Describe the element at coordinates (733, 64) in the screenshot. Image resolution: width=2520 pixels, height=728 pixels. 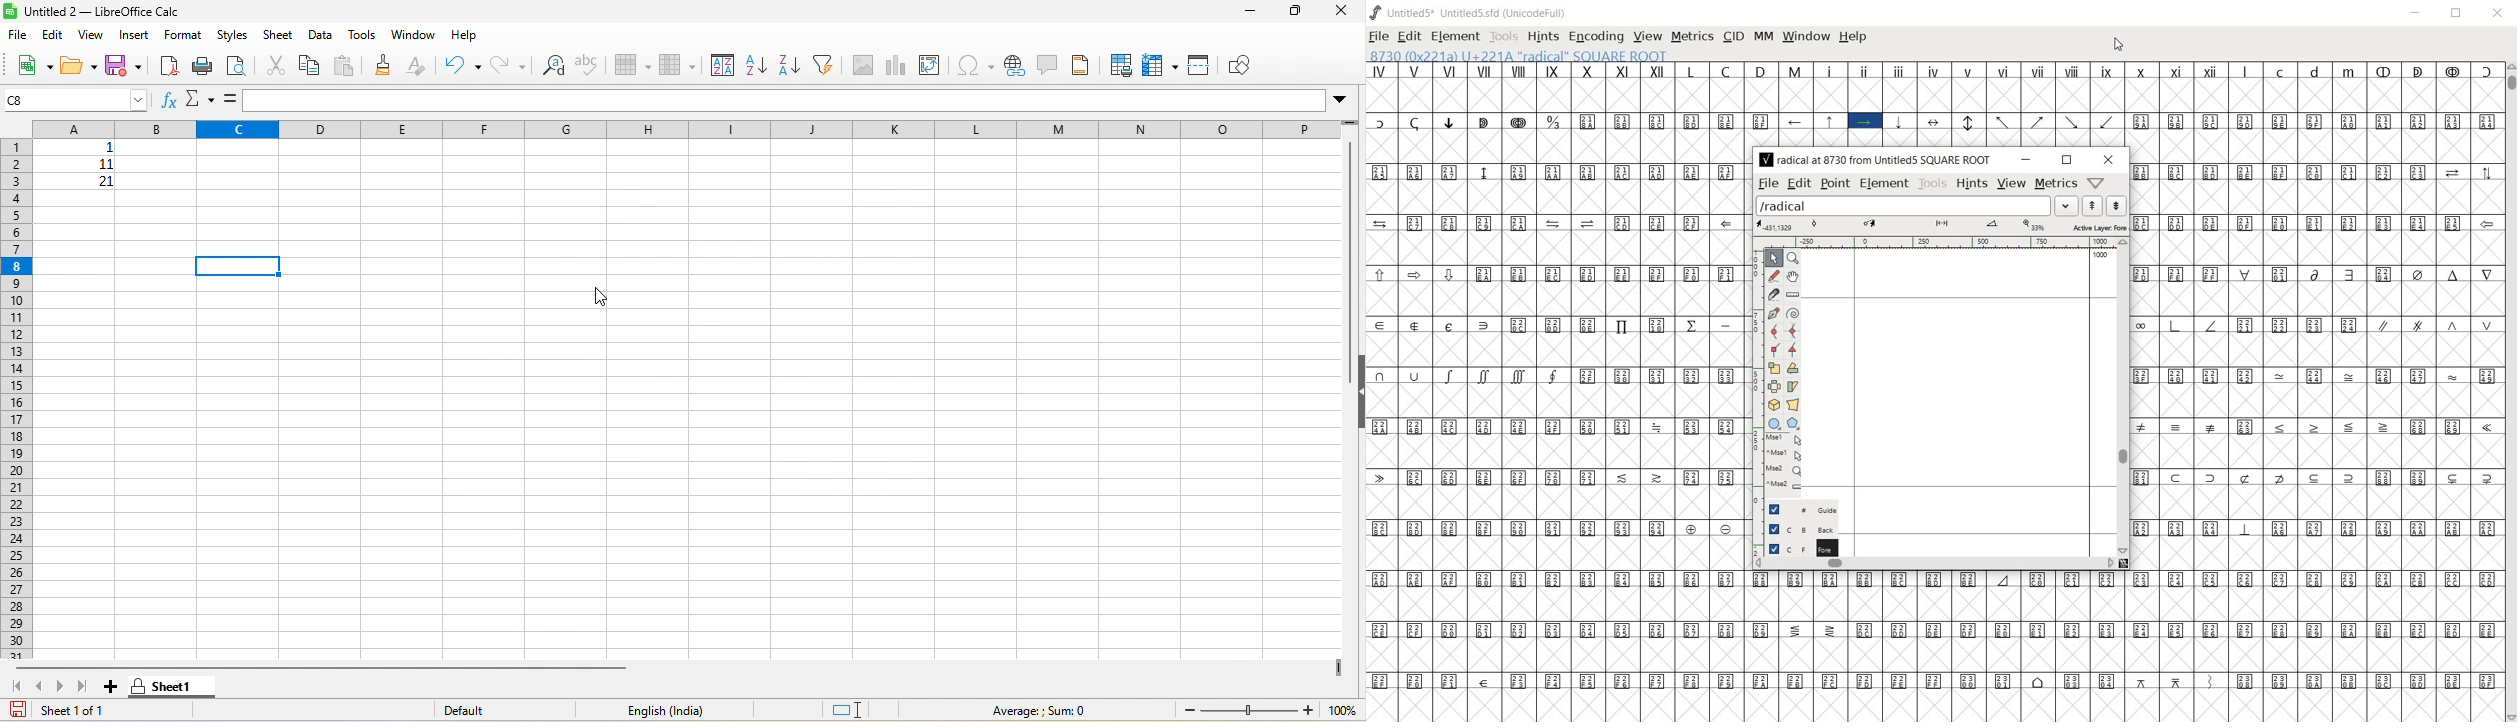
I see `sort` at that location.